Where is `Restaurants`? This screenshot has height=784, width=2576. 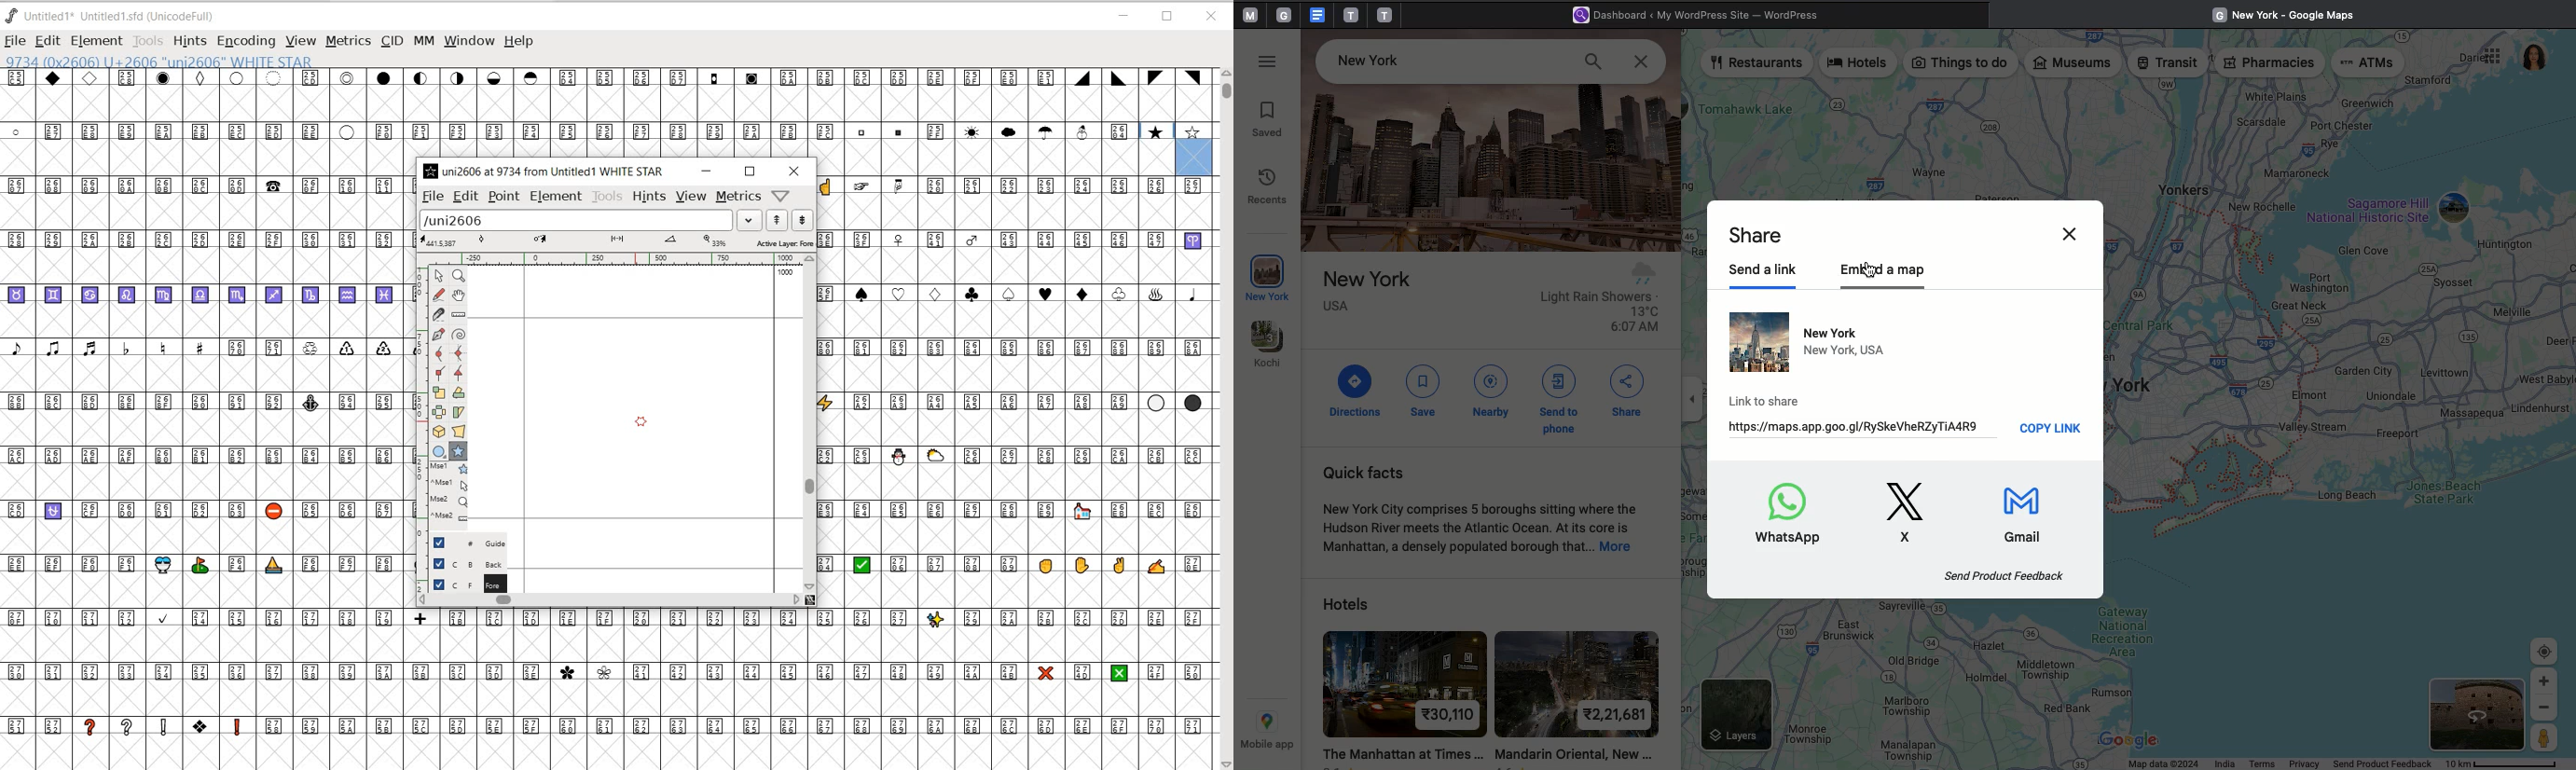 Restaurants is located at coordinates (1757, 64).